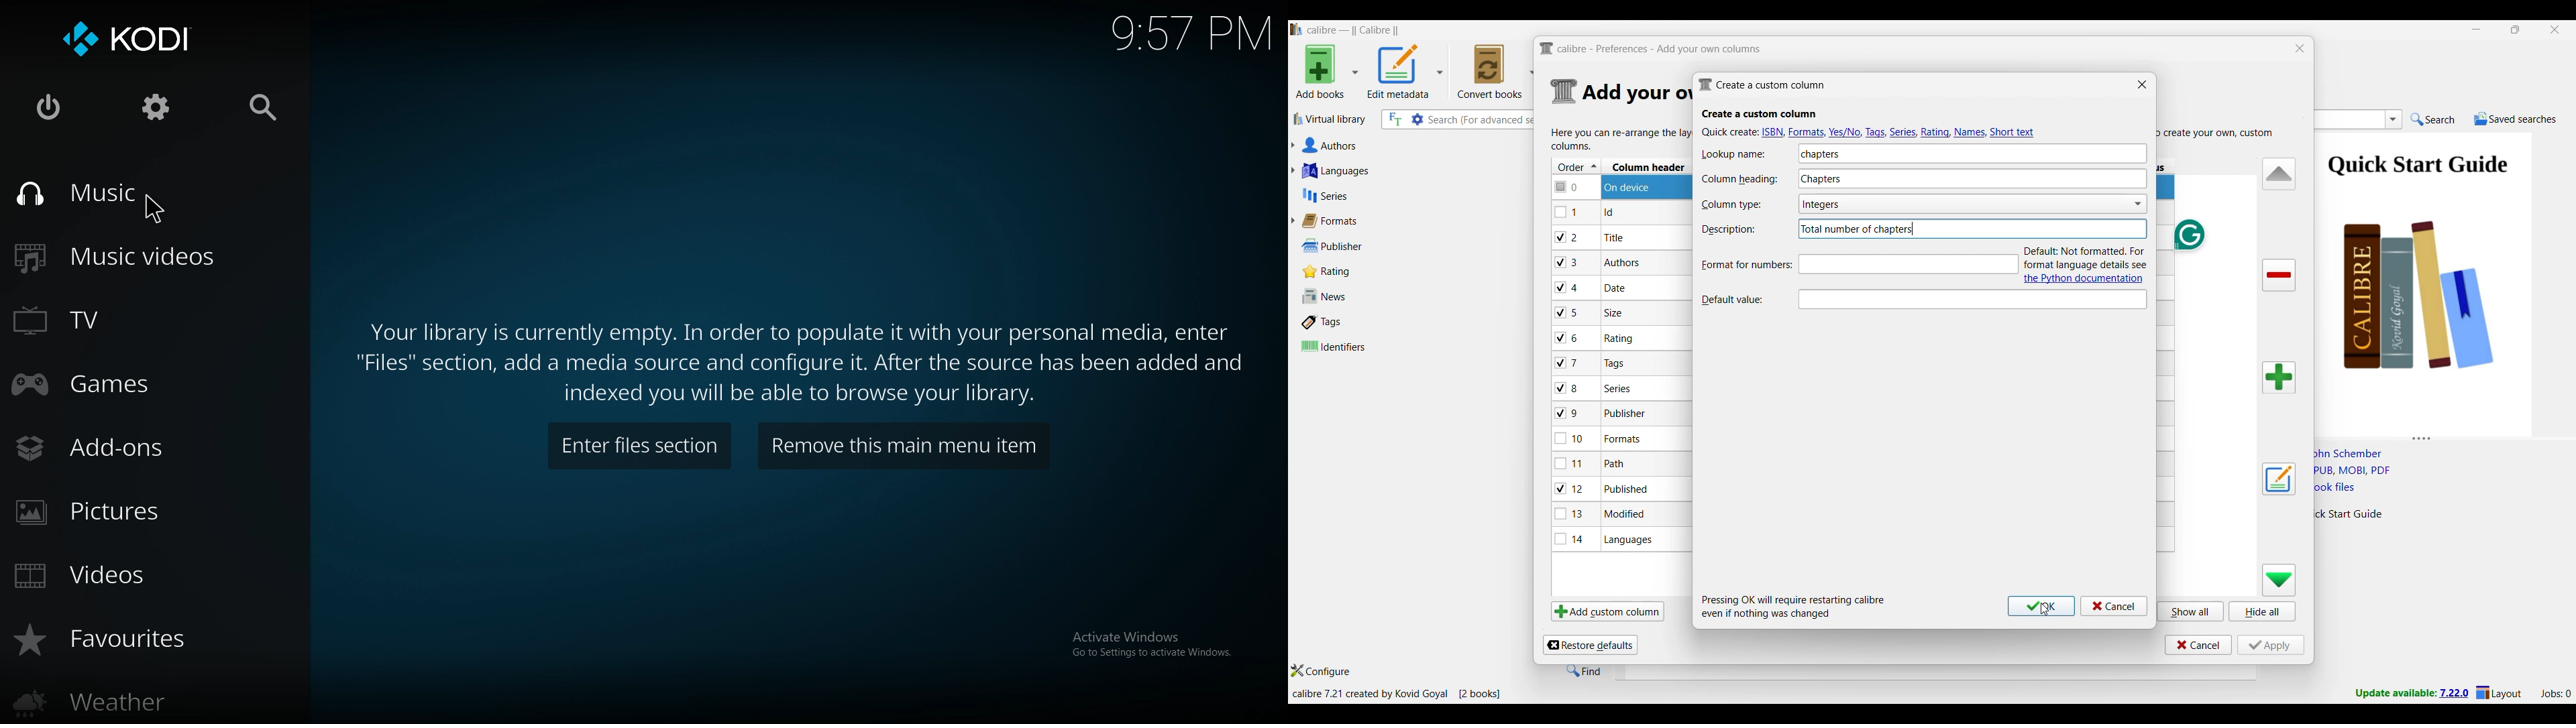  What do you see at coordinates (133, 42) in the screenshot?
I see `kodi` at bounding box center [133, 42].